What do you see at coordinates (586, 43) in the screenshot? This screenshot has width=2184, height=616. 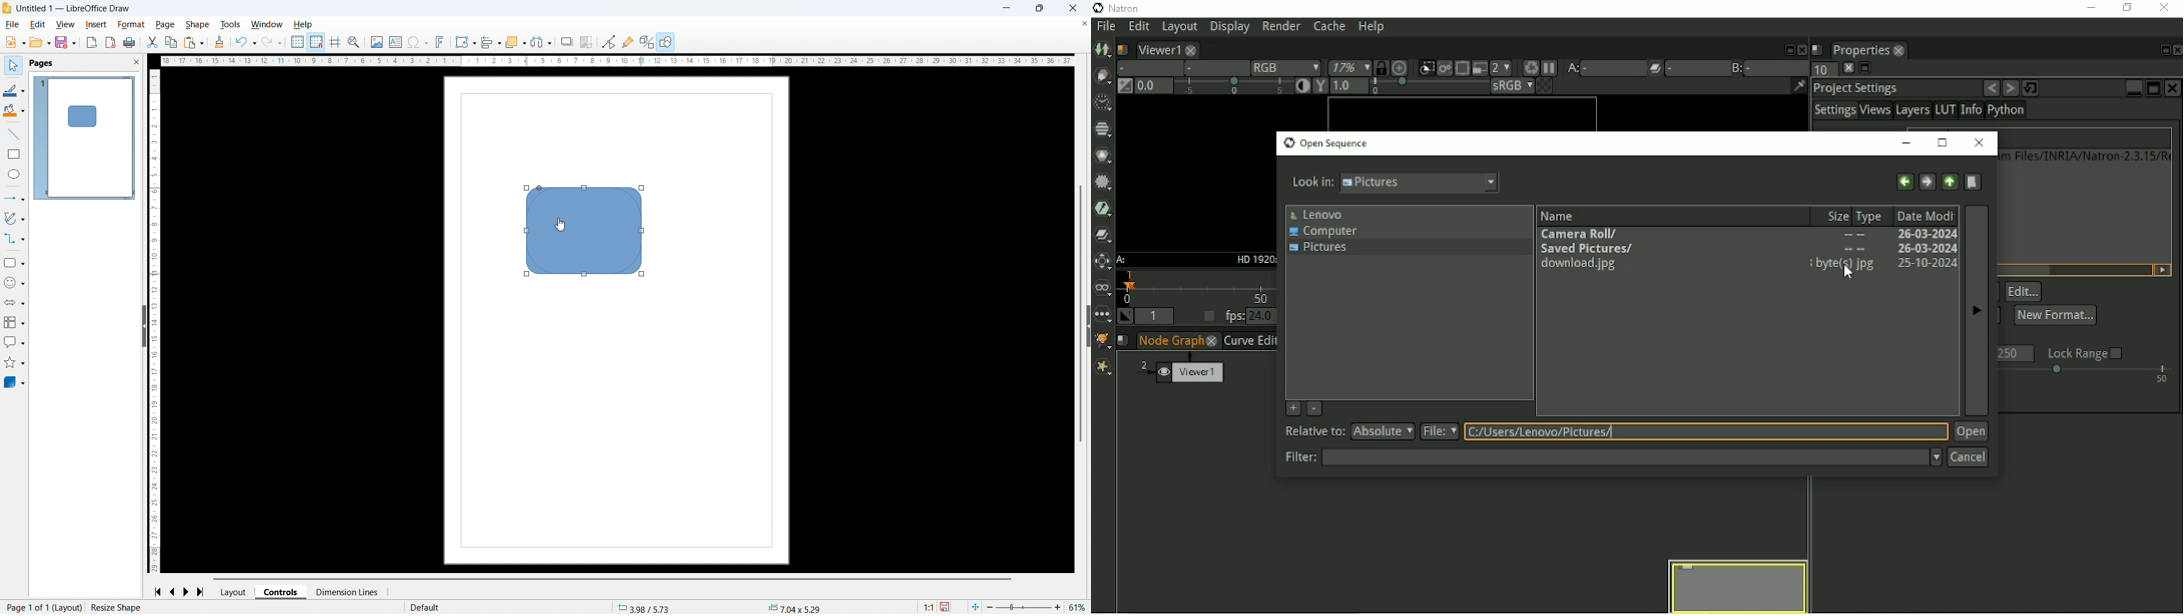 I see `crop image` at bounding box center [586, 43].